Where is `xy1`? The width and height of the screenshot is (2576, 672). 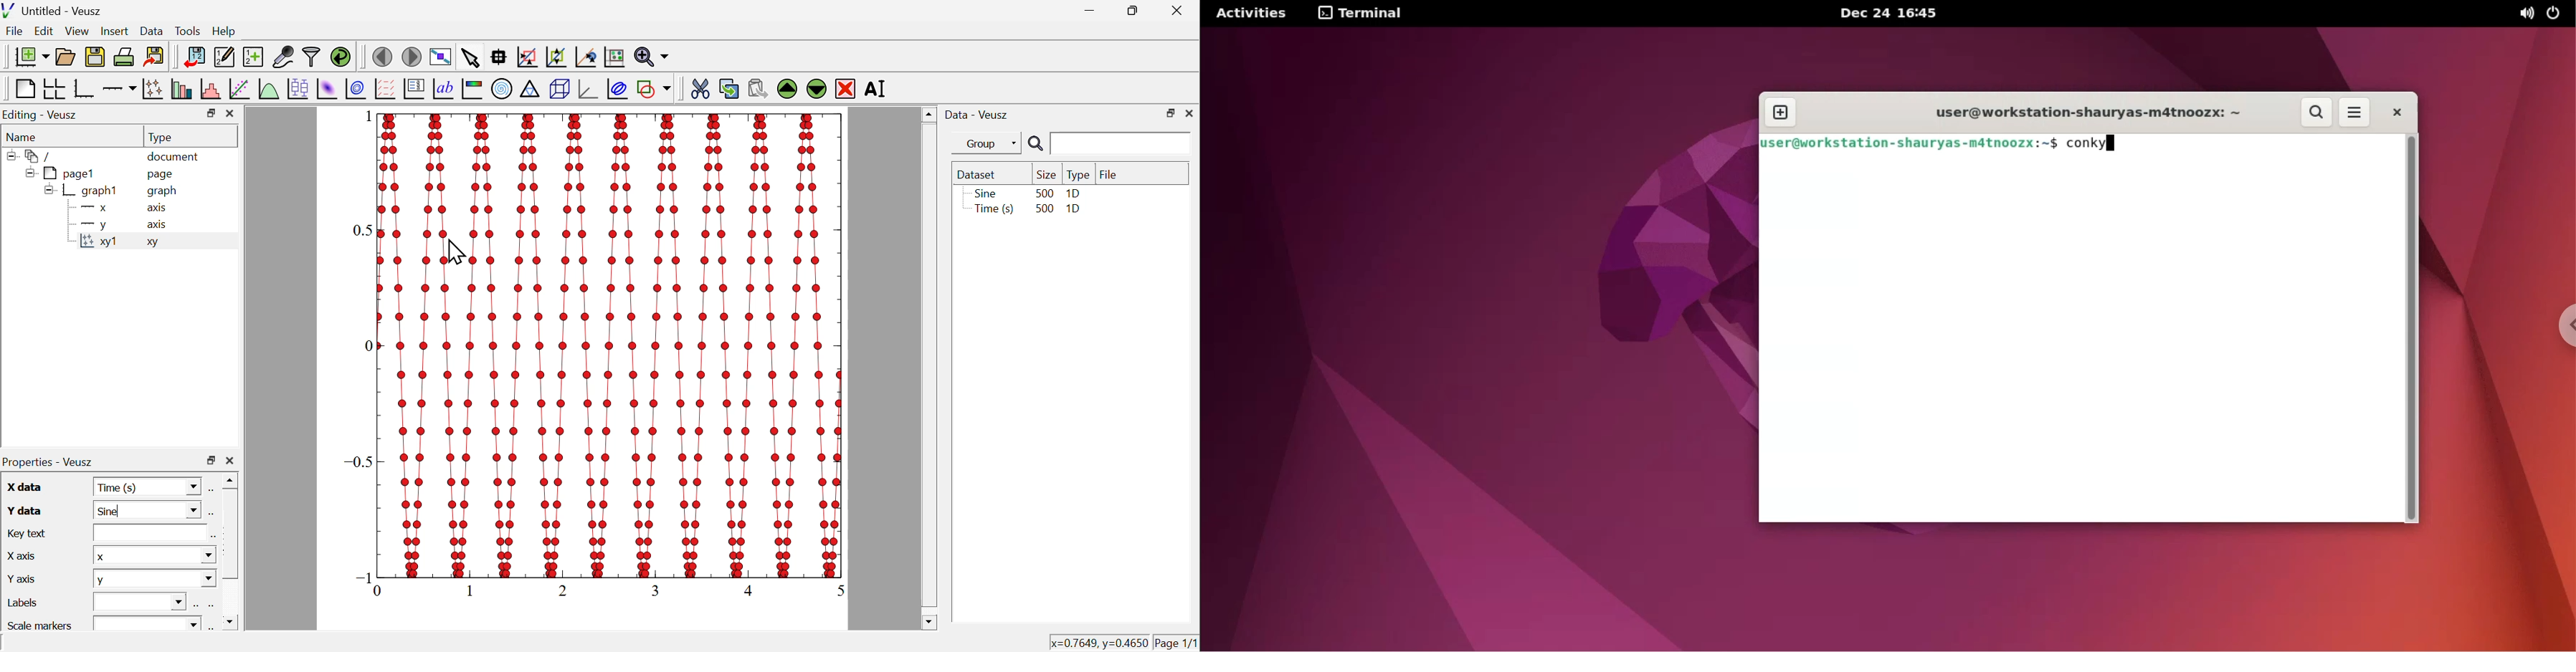
xy1 is located at coordinates (100, 243).